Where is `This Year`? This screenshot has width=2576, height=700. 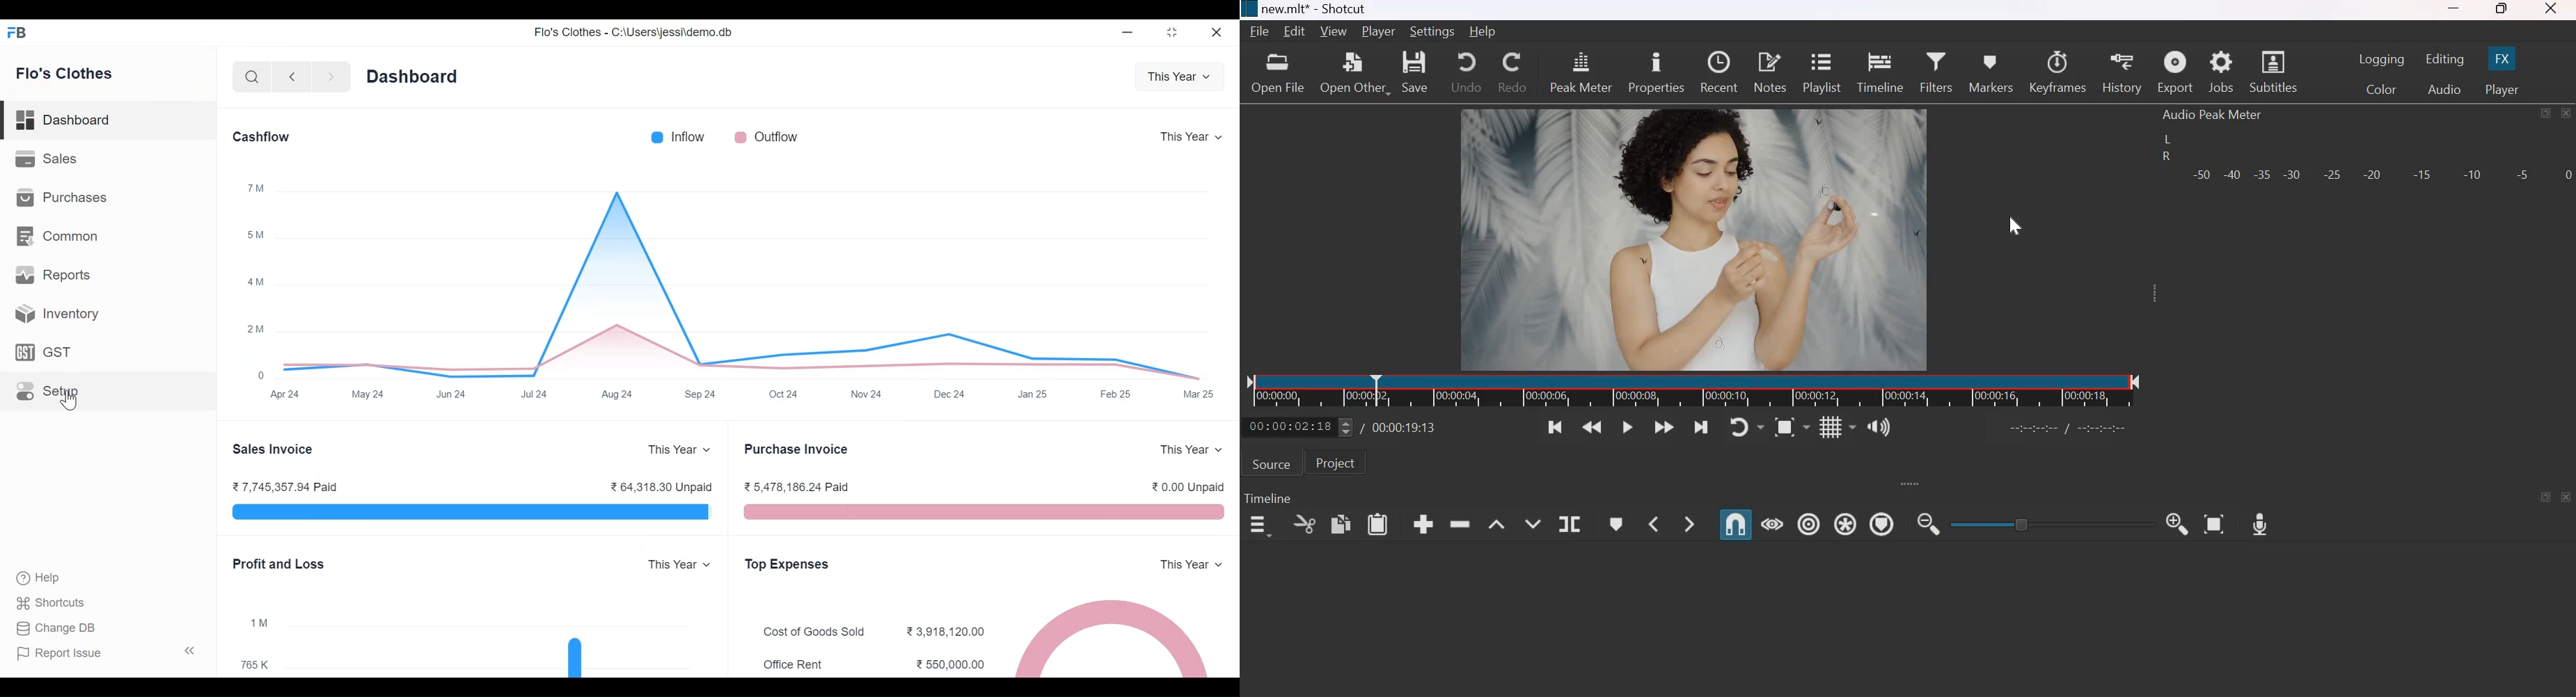
This Year is located at coordinates (1187, 565).